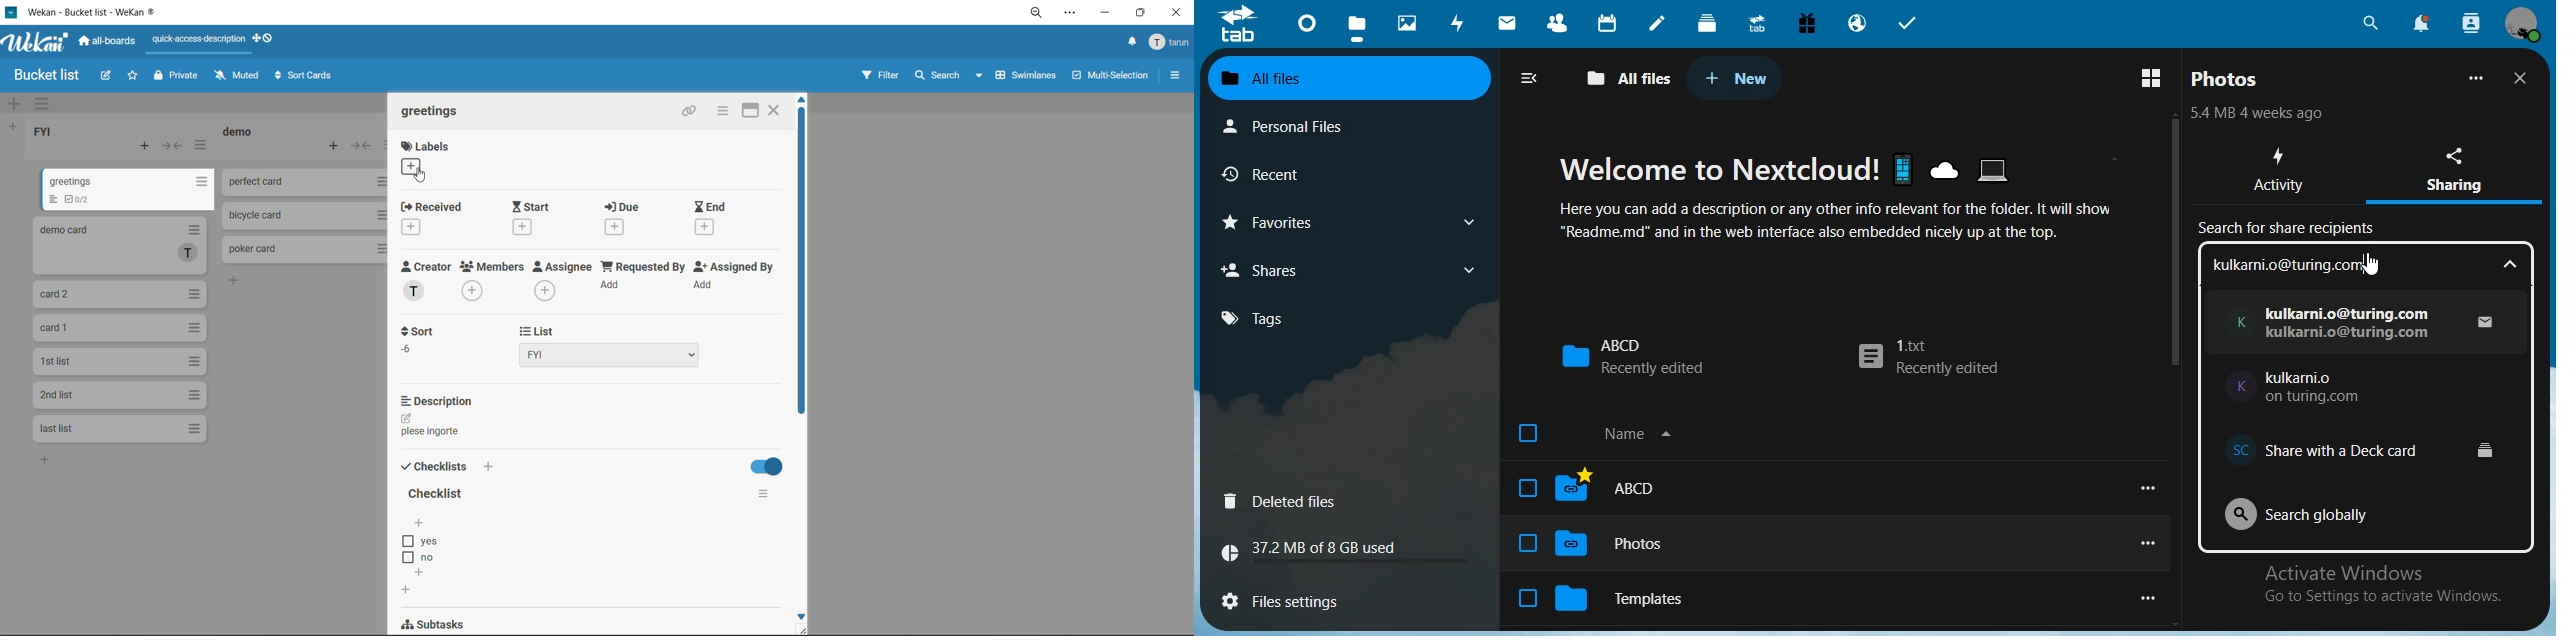 The image size is (2576, 644). I want to click on calendar, so click(1610, 23).